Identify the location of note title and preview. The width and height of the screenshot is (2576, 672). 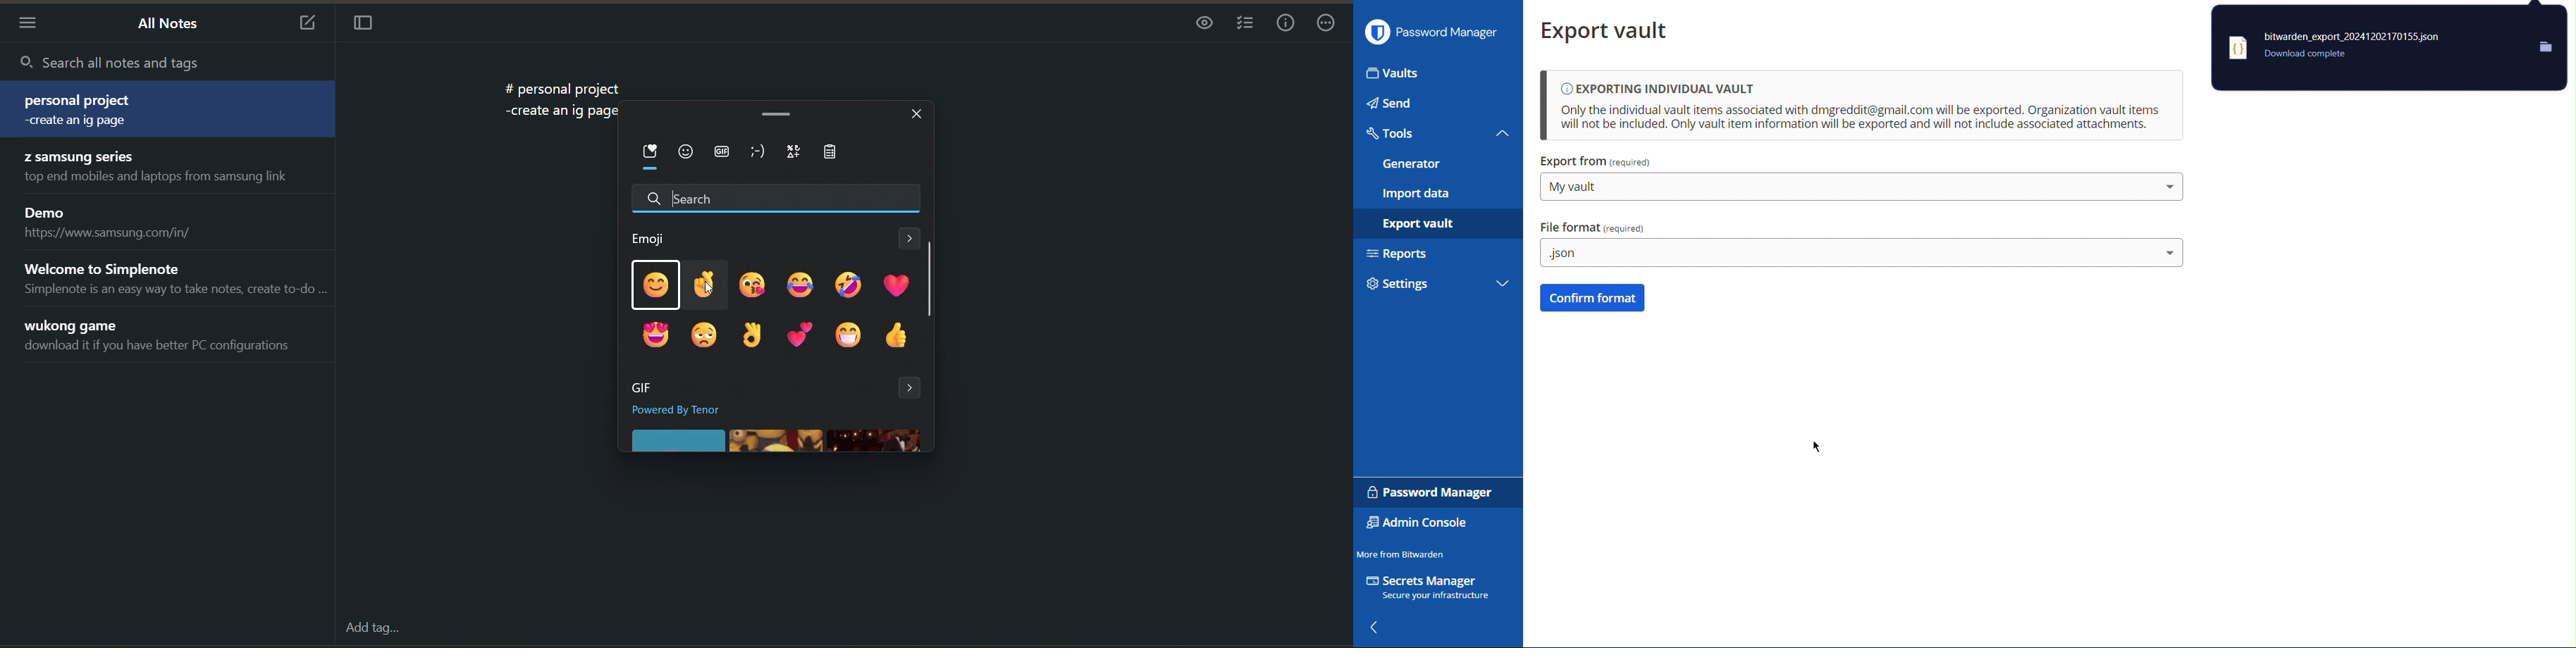
(163, 108).